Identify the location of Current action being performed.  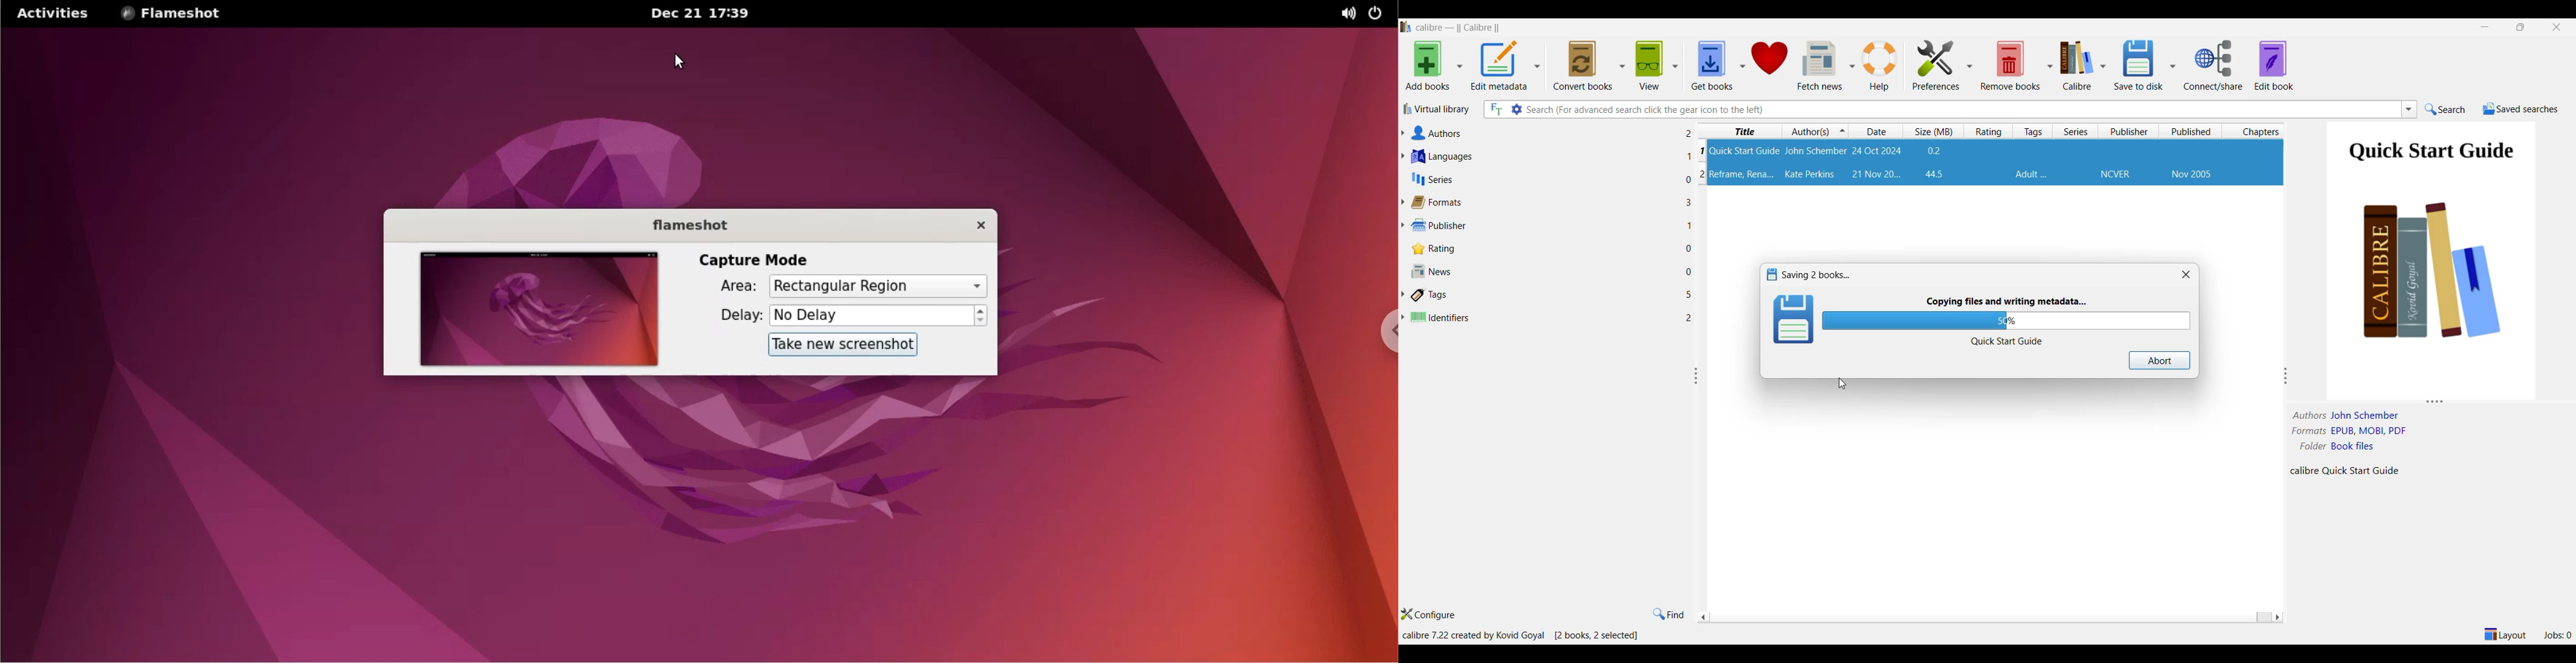
(2006, 302).